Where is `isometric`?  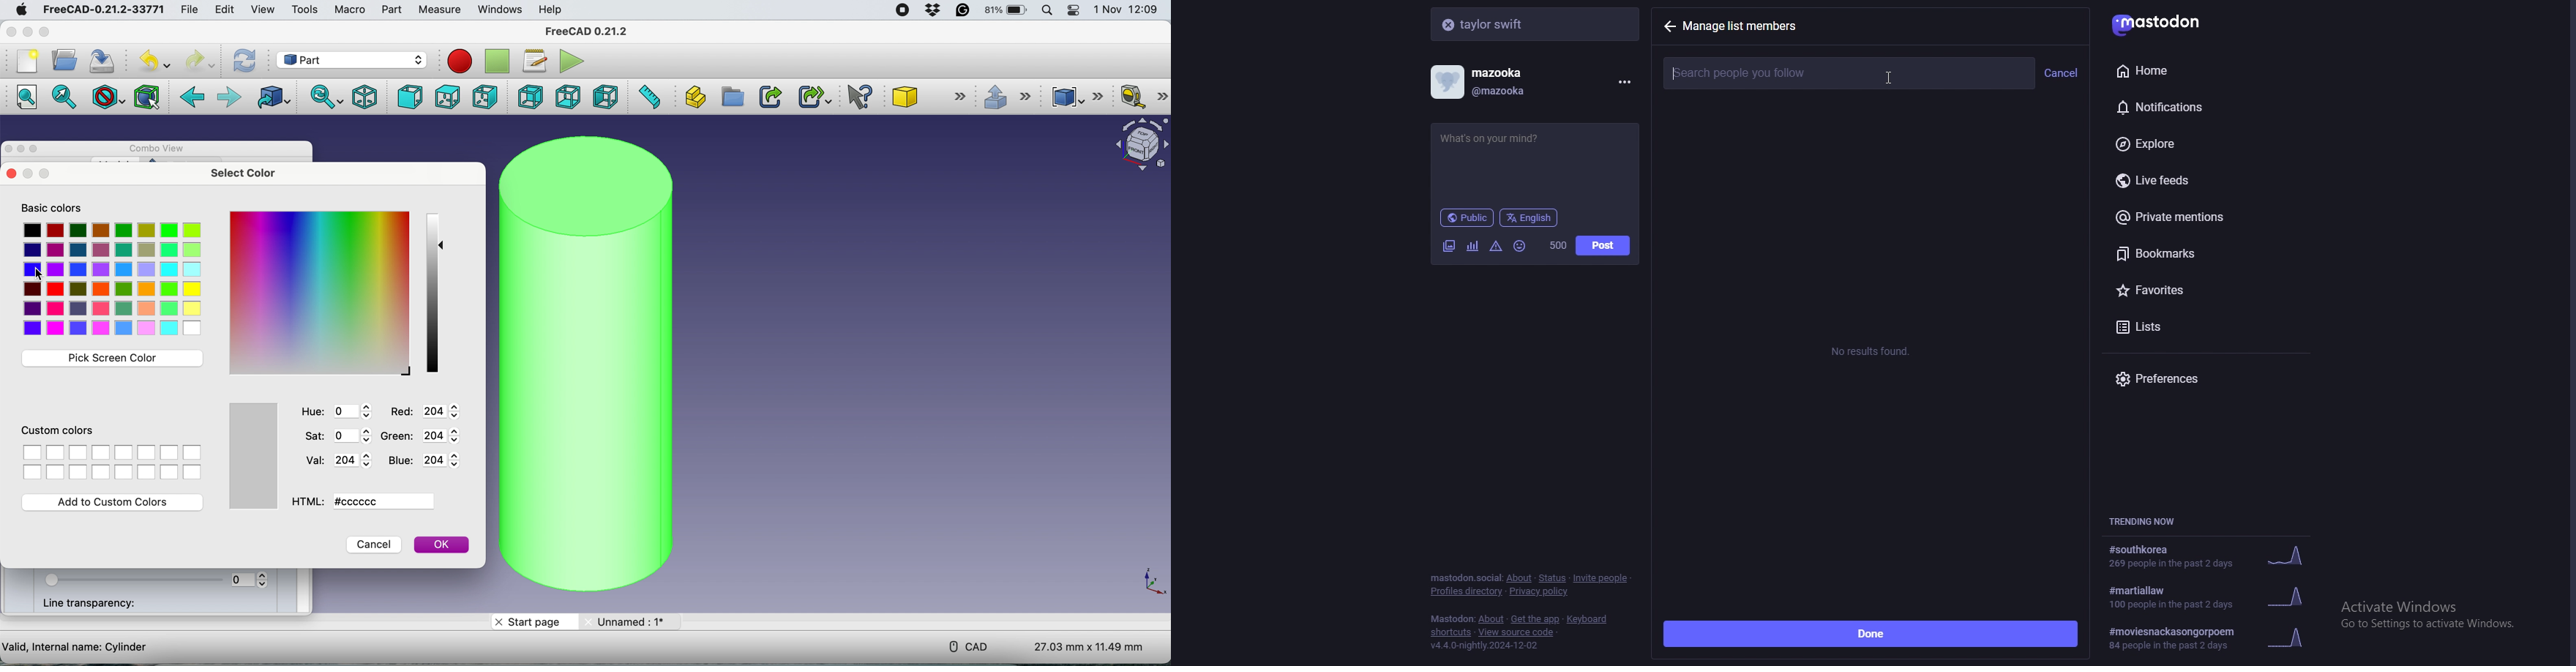
isometric is located at coordinates (364, 96).